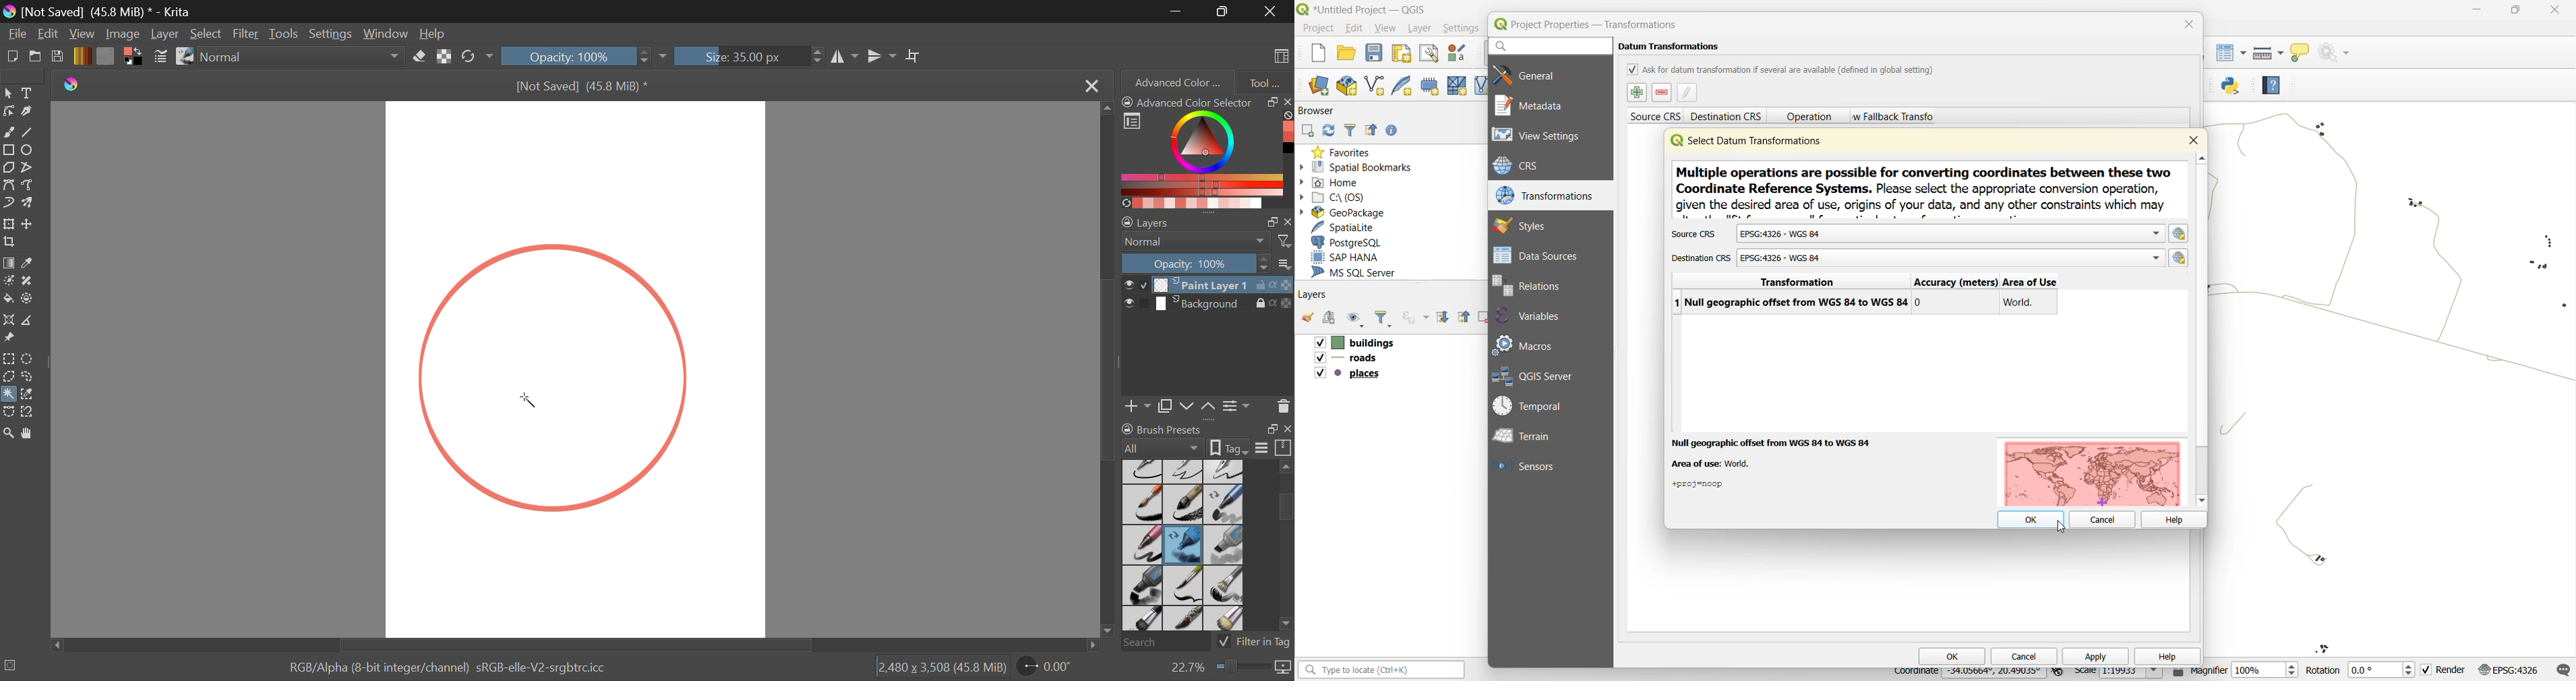  Describe the element at coordinates (1162, 643) in the screenshot. I see `Search` at that location.